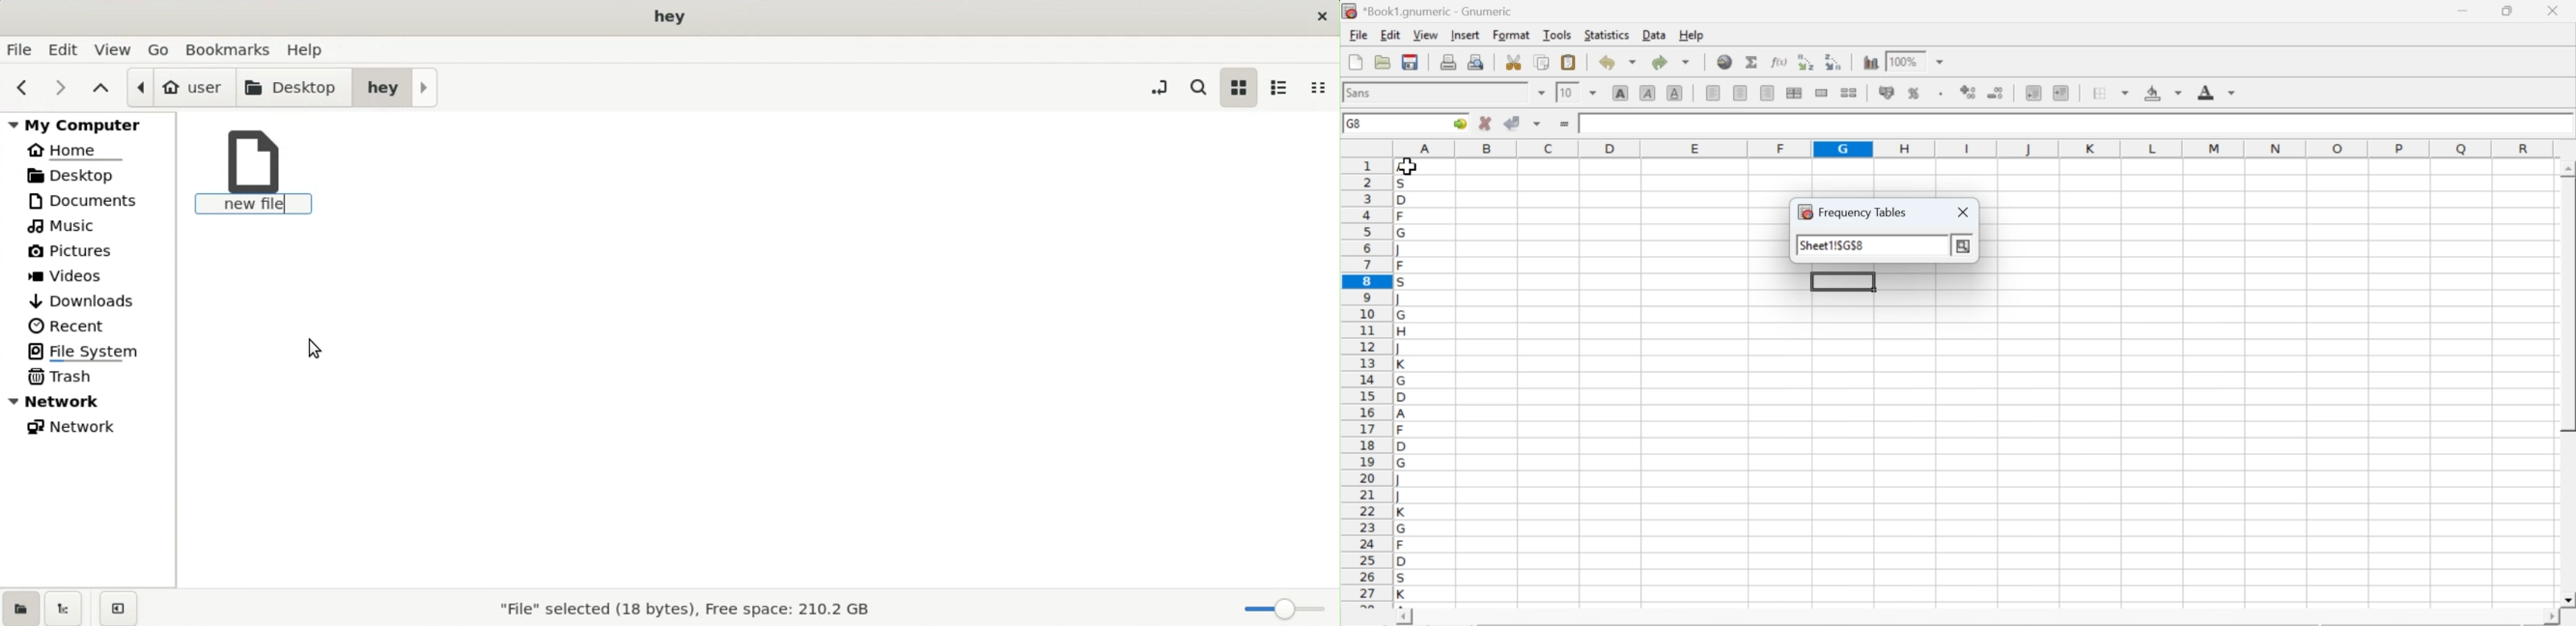 The height and width of the screenshot is (644, 2576). Describe the element at coordinates (78, 430) in the screenshot. I see `network` at that location.